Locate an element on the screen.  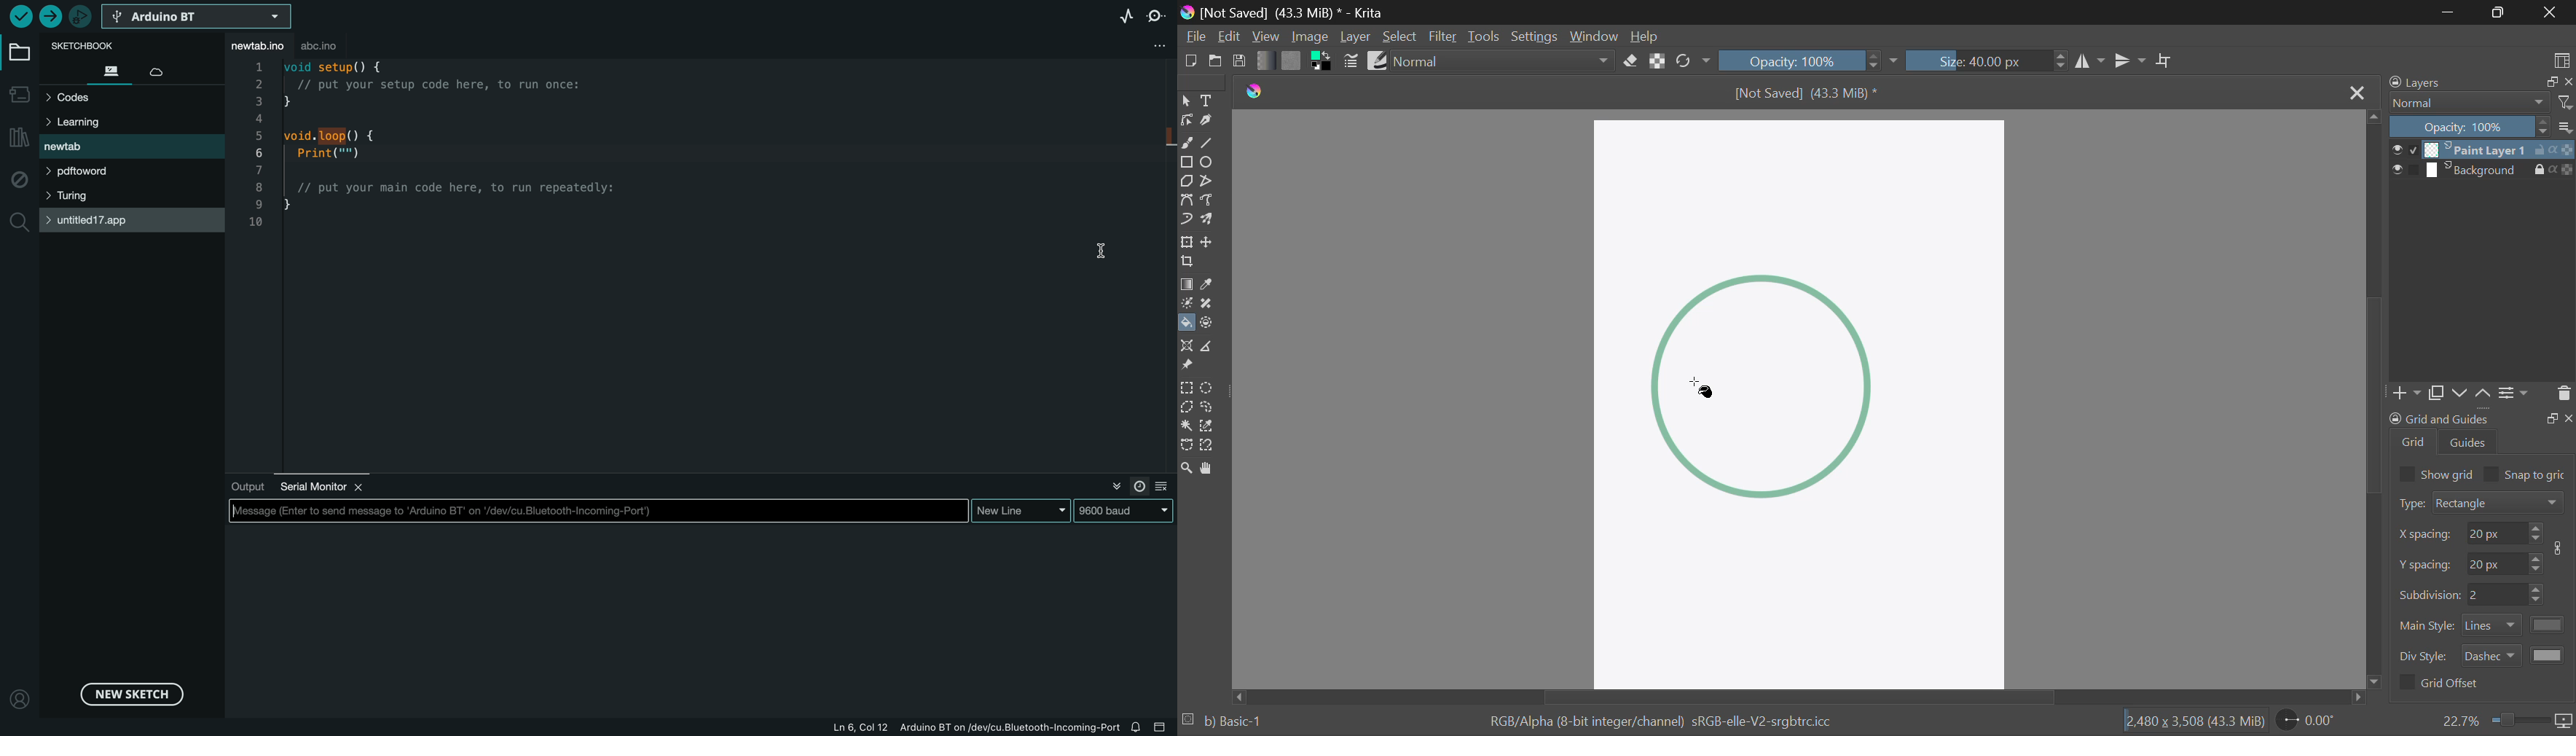
Eraser is located at coordinates (1632, 61).